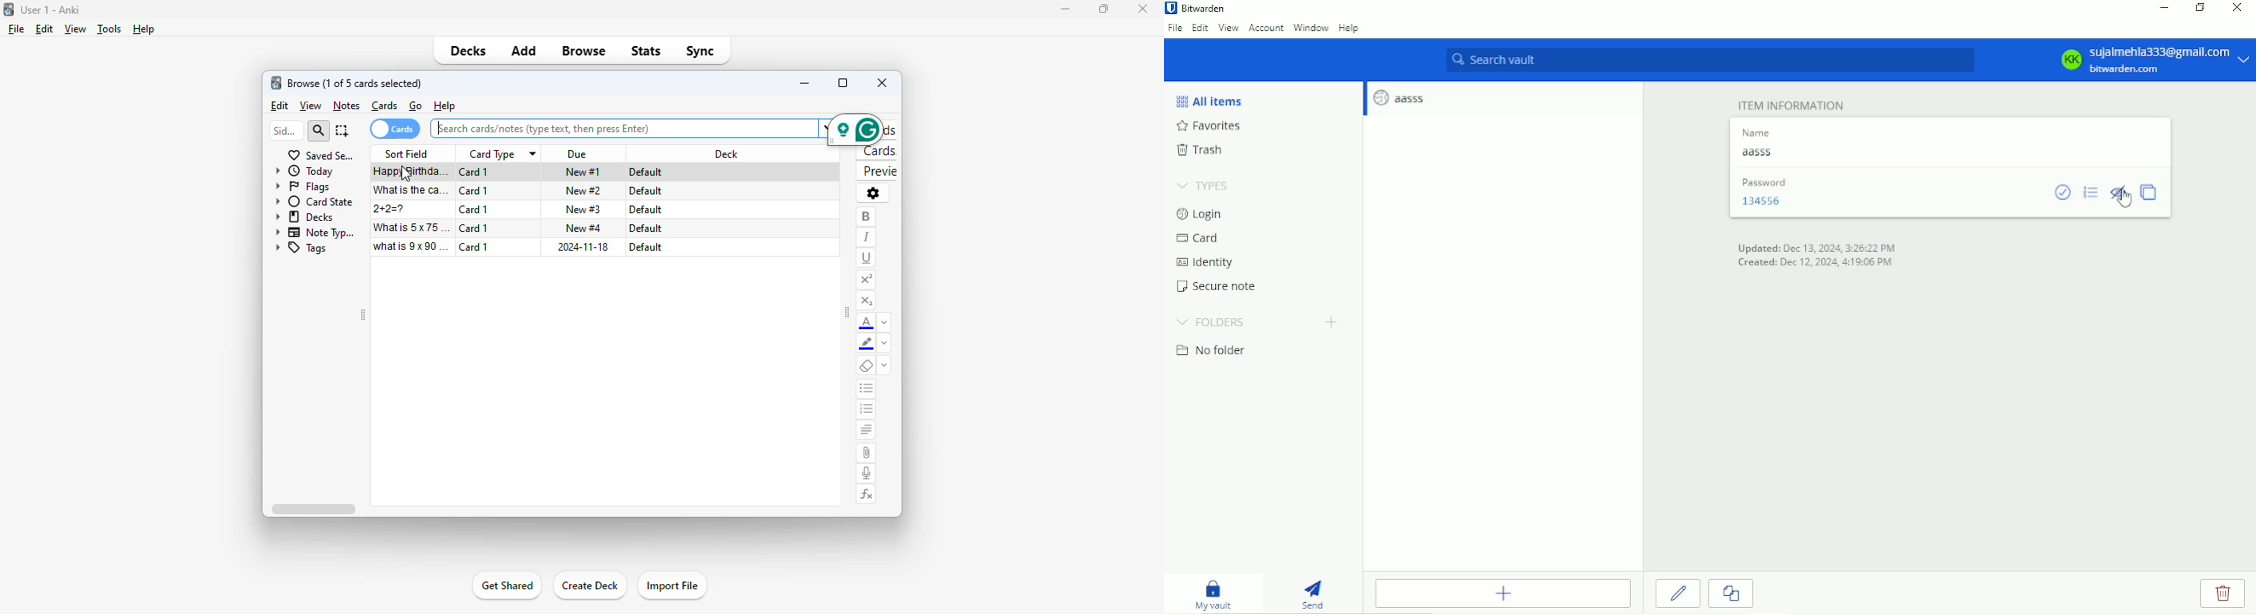  Describe the element at coordinates (1208, 264) in the screenshot. I see `Identity` at that location.